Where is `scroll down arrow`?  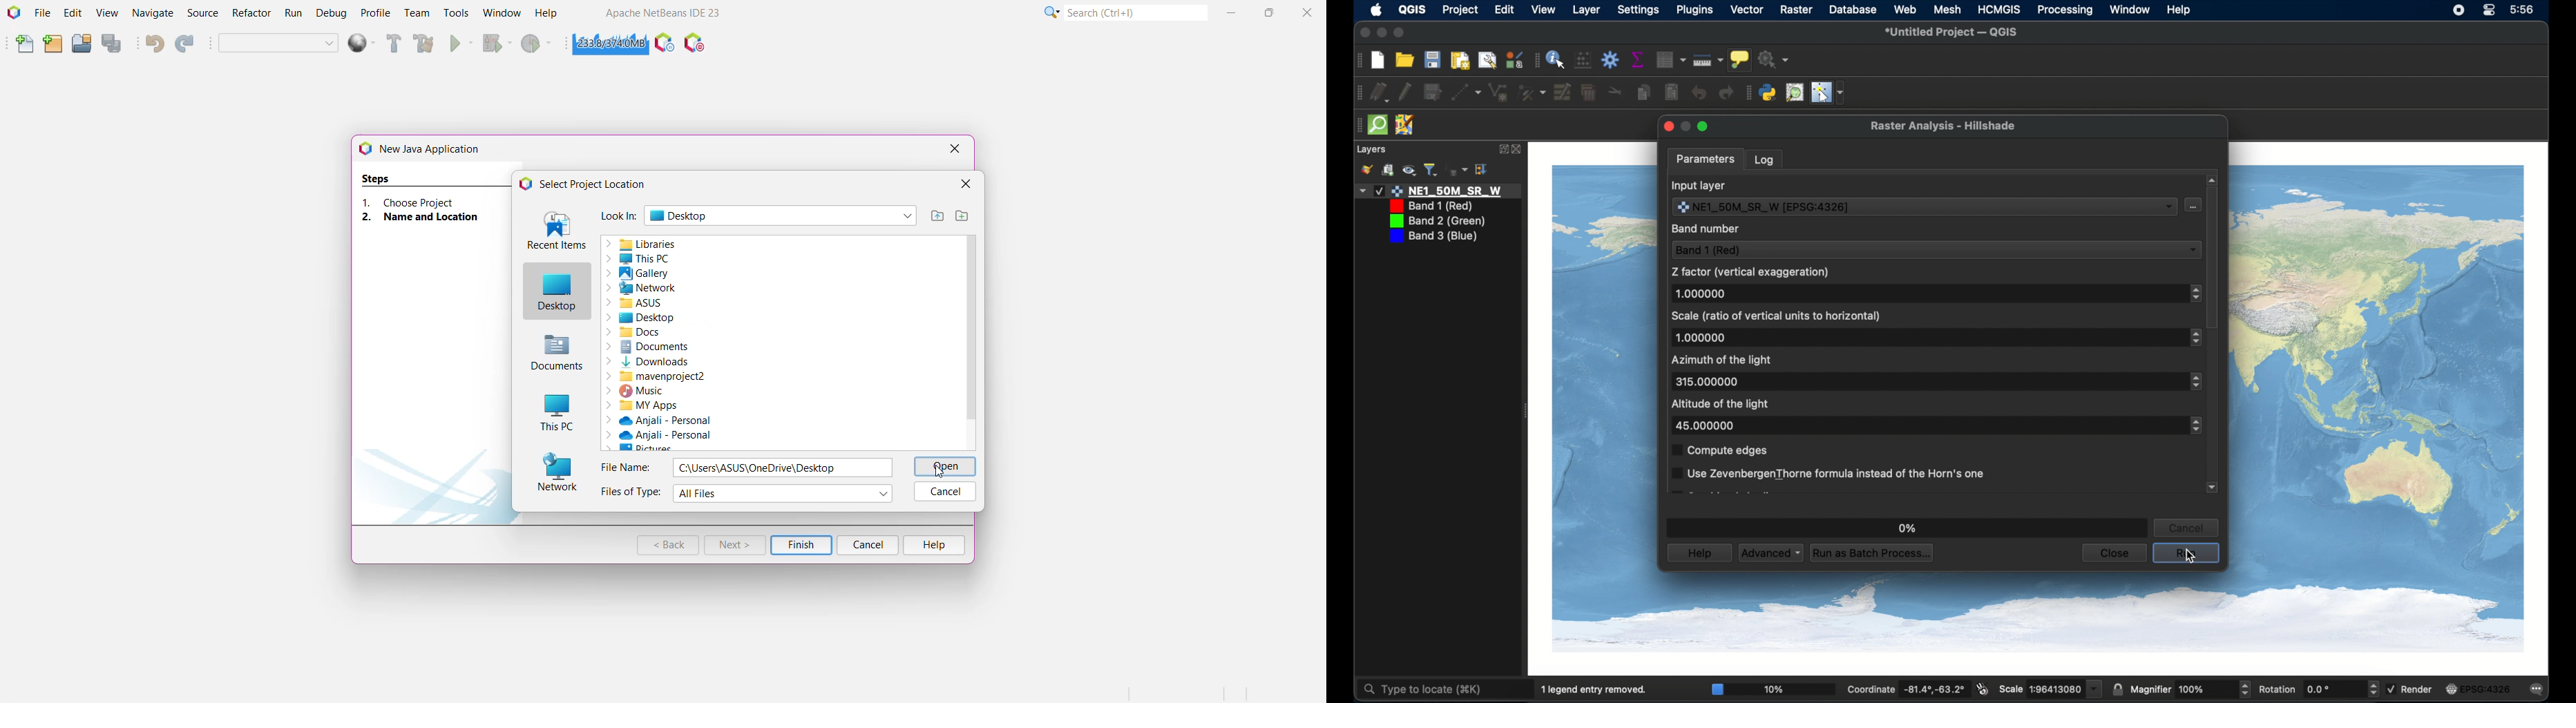 scroll down arrow is located at coordinates (2214, 486).